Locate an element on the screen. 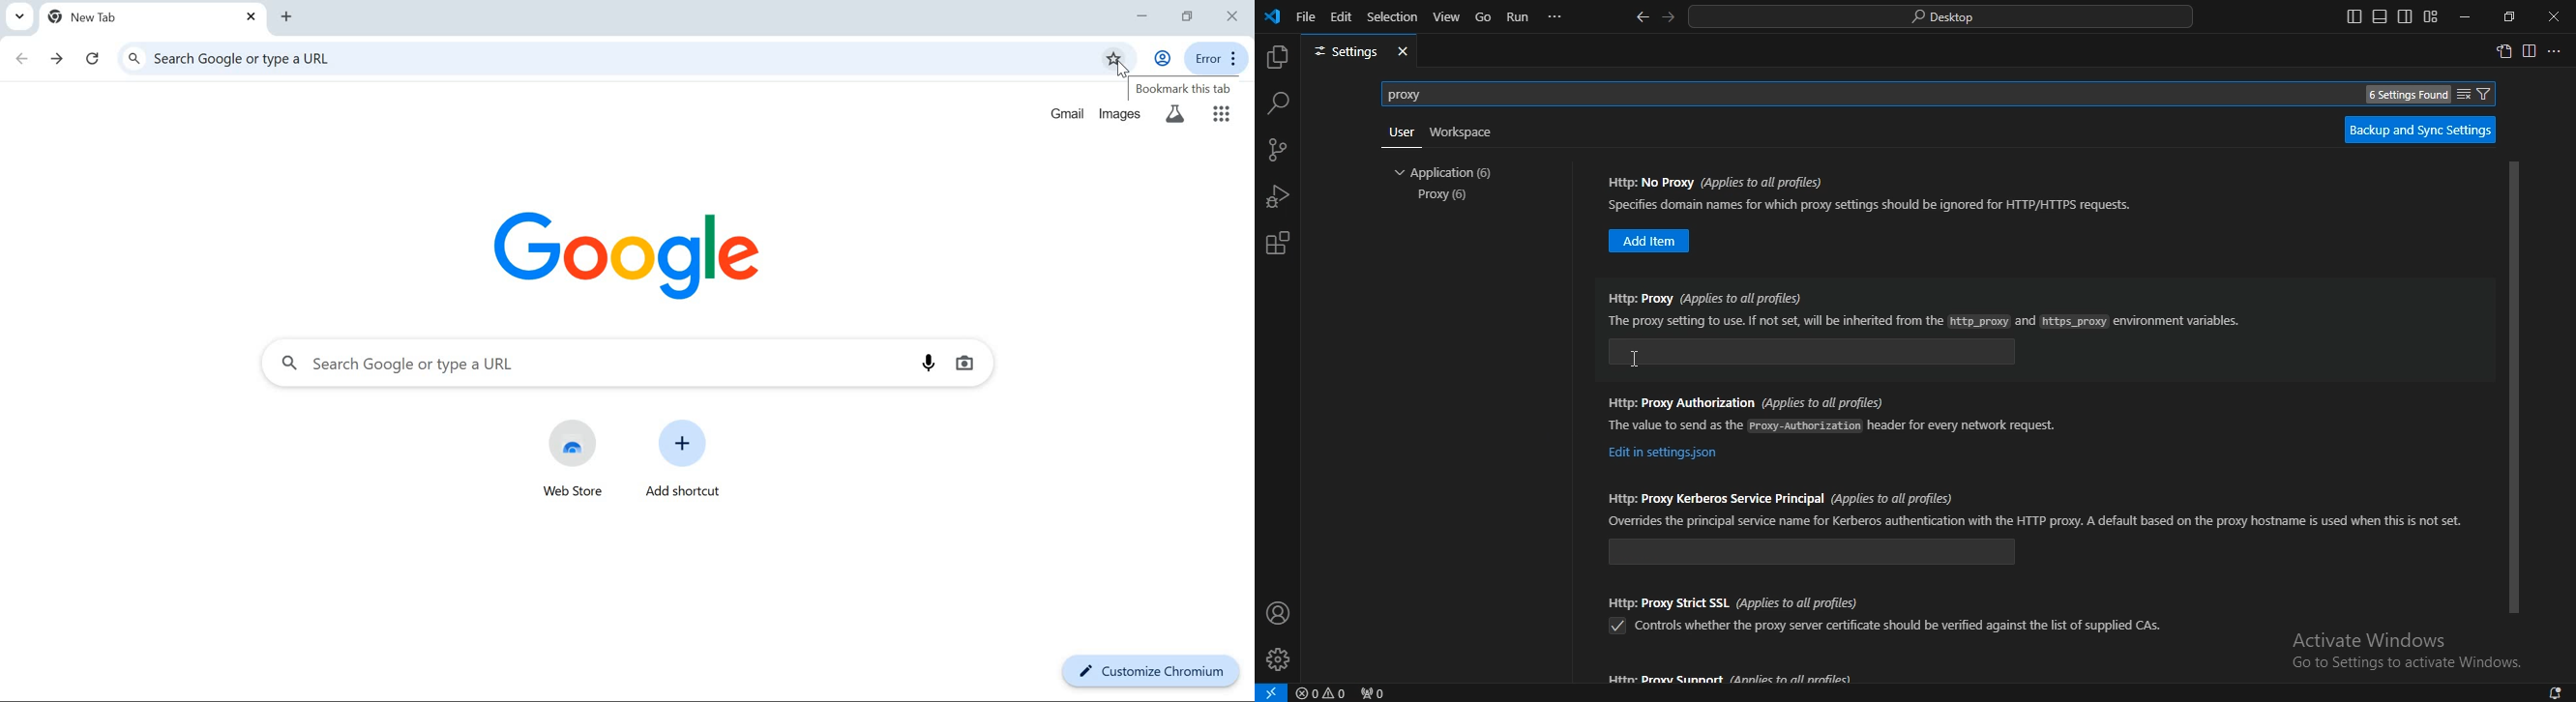  selection is located at coordinates (1394, 17).